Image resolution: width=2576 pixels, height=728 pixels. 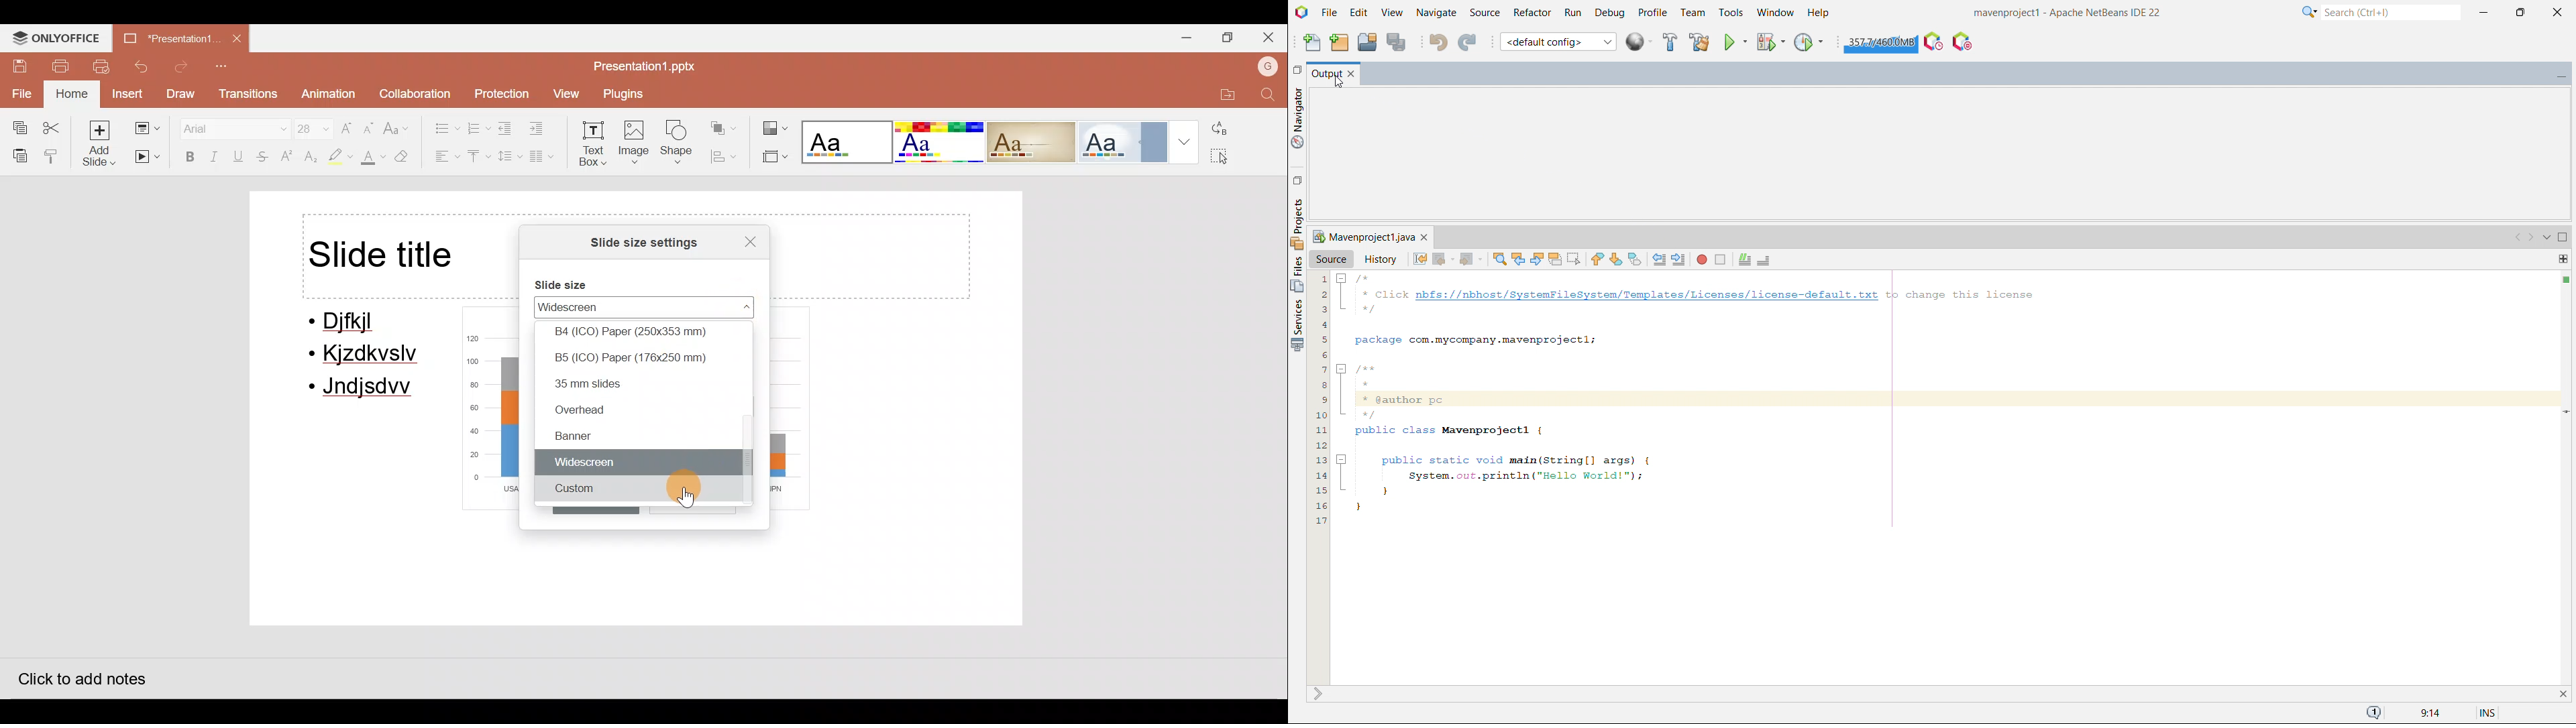 What do you see at coordinates (635, 145) in the screenshot?
I see `Image` at bounding box center [635, 145].